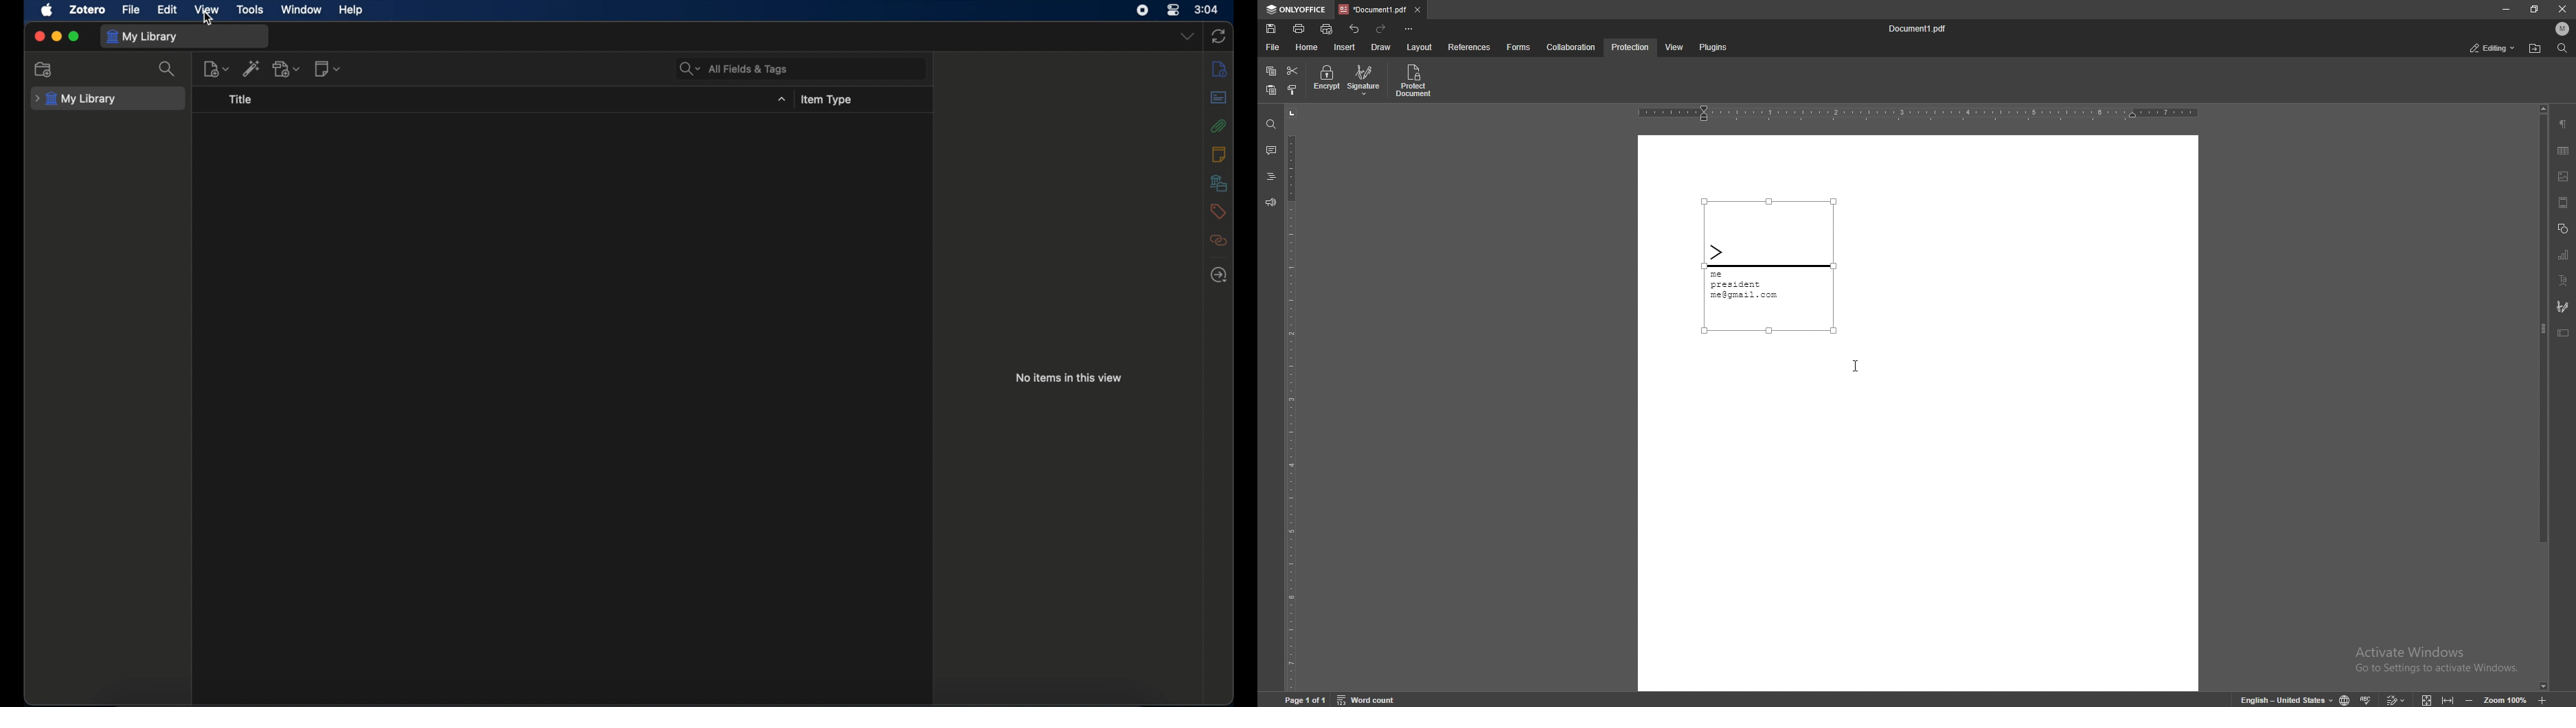 The width and height of the screenshot is (2576, 728). Describe the element at coordinates (1142, 10) in the screenshot. I see `screen recorder` at that location.